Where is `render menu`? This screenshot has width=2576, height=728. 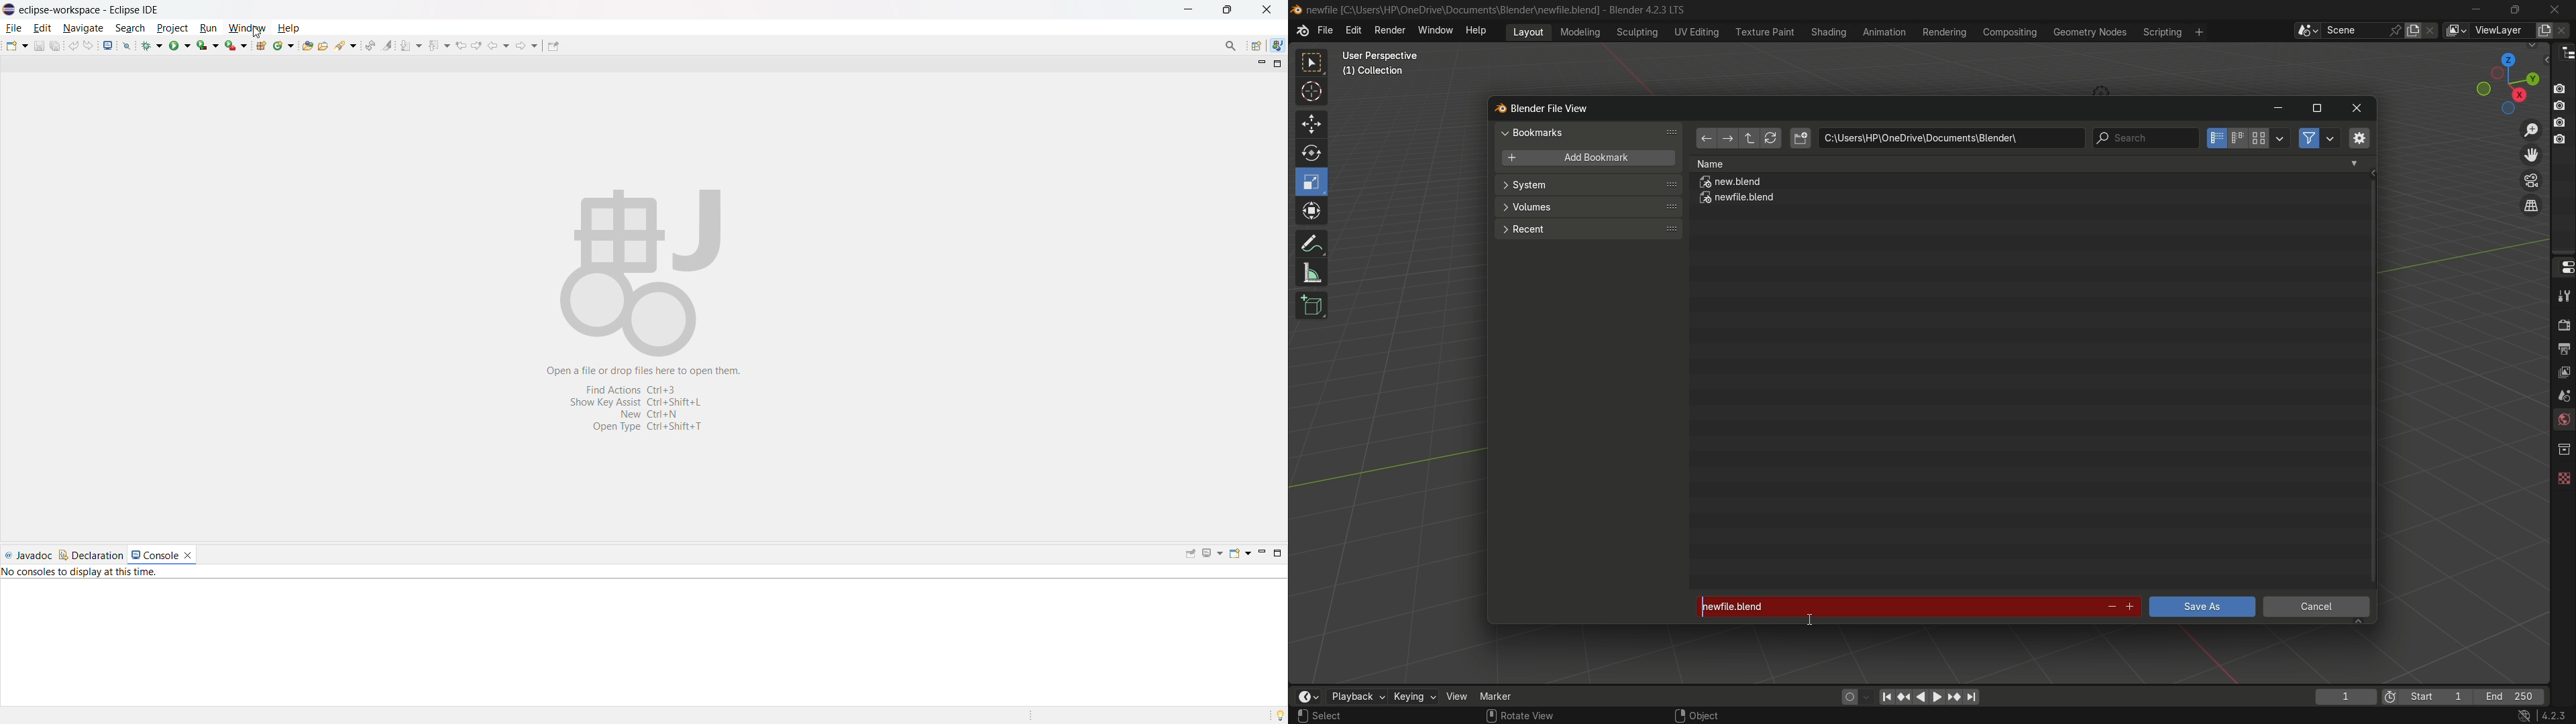
render menu is located at coordinates (1390, 29).